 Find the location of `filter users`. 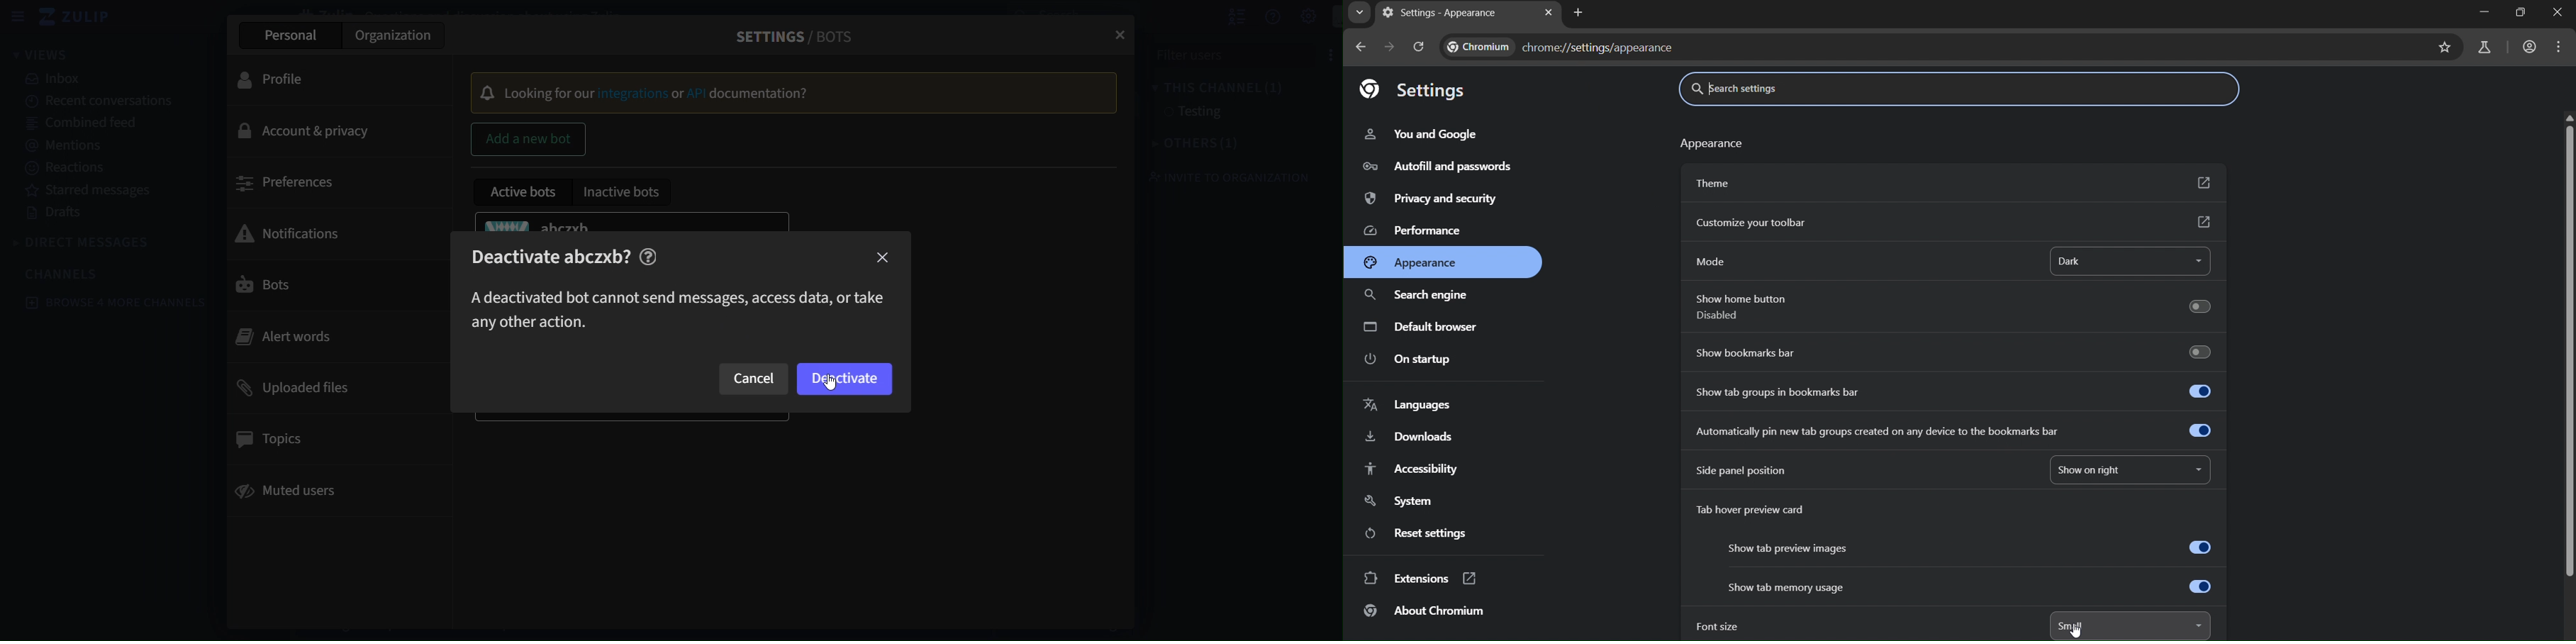

filter users is located at coordinates (1233, 54).